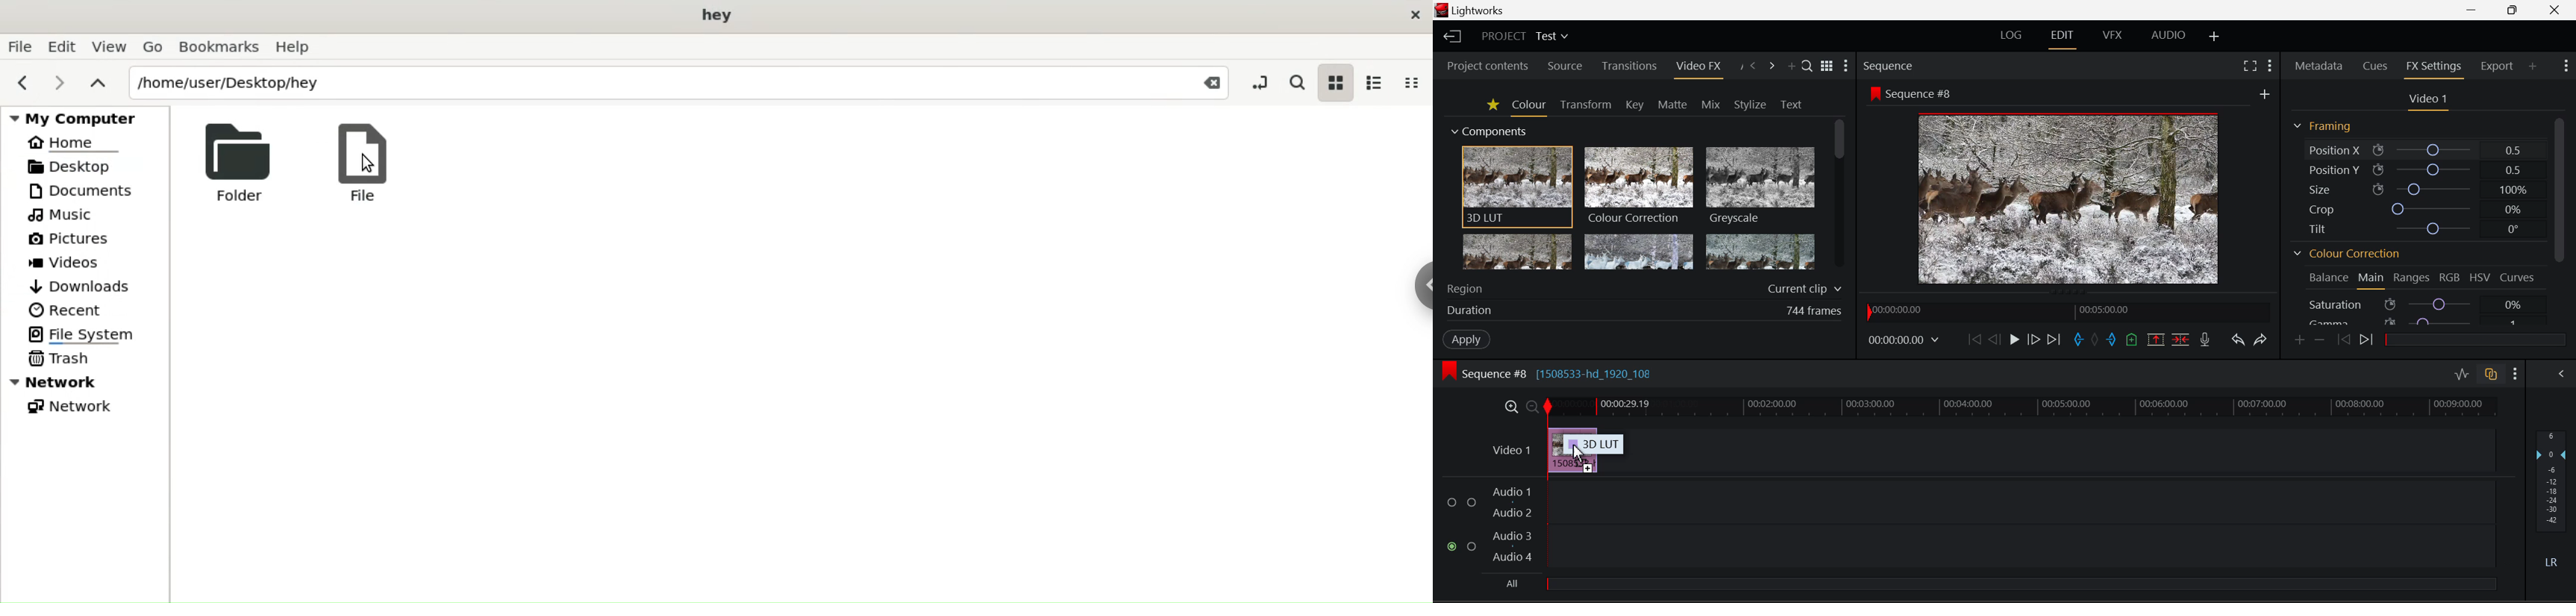 The image size is (2576, 616). Describe the element at coordinates (1995, 341) in the screenshot. I see `Go Back` at that location.